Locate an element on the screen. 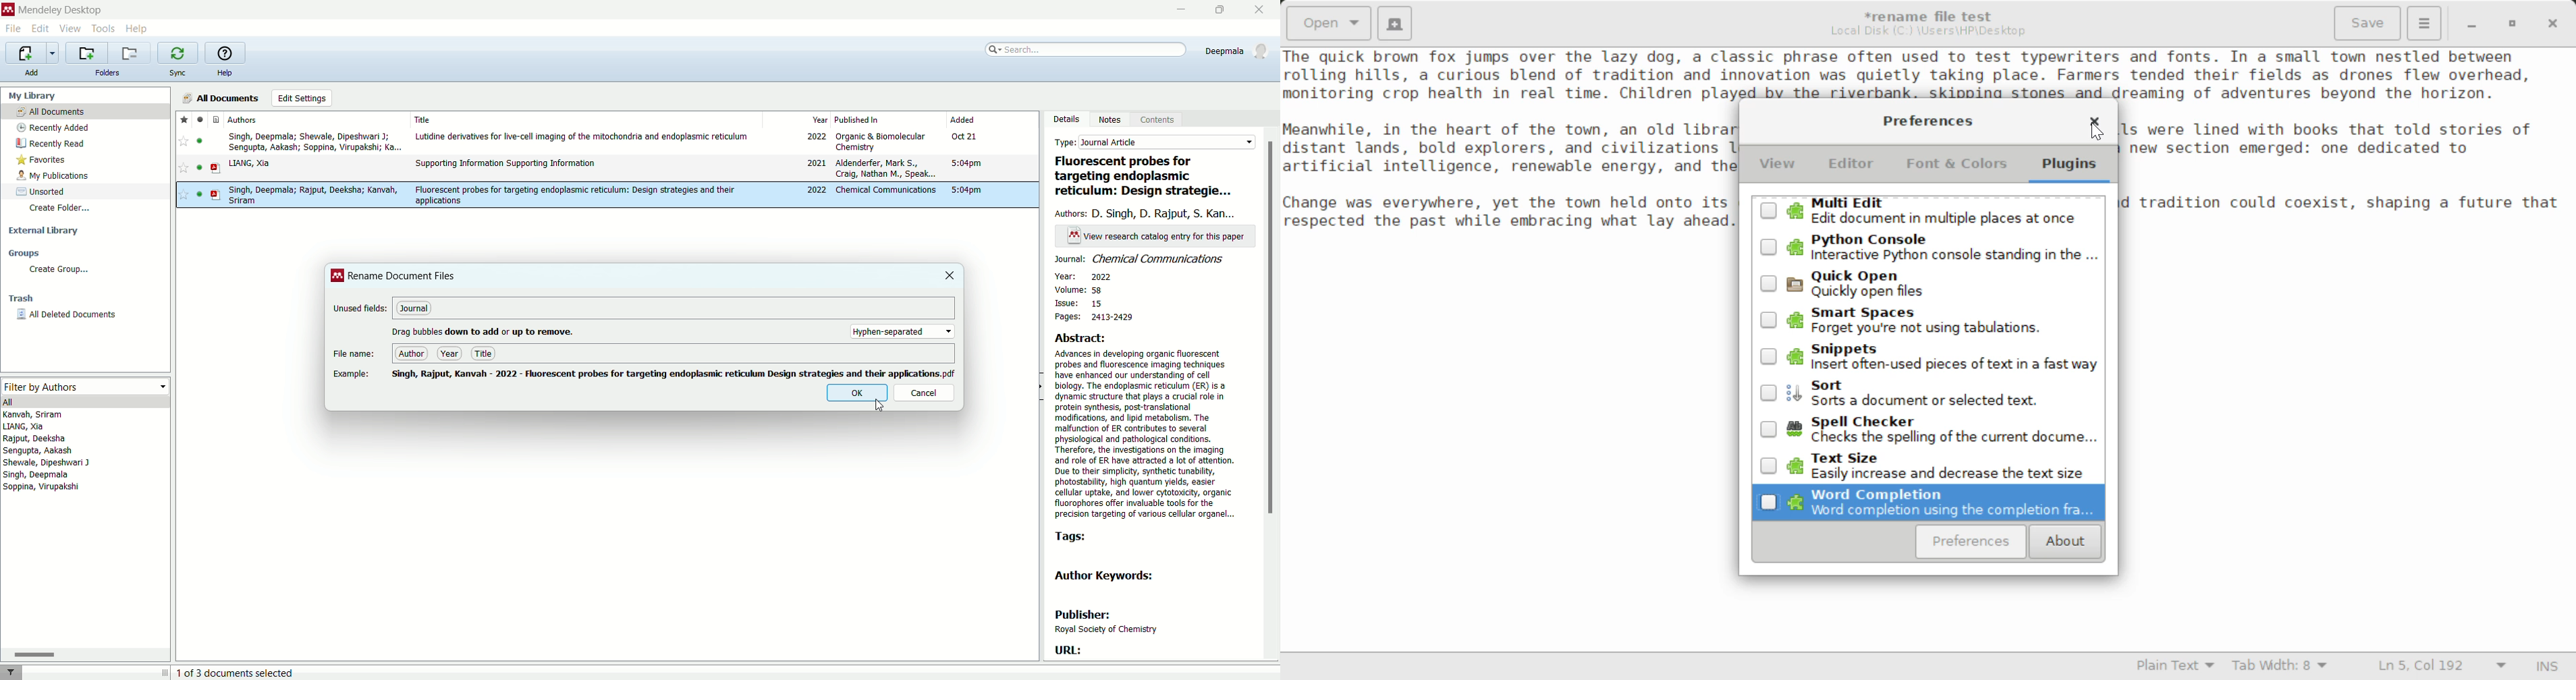  author keywords is located at coordinates (1105, 577).